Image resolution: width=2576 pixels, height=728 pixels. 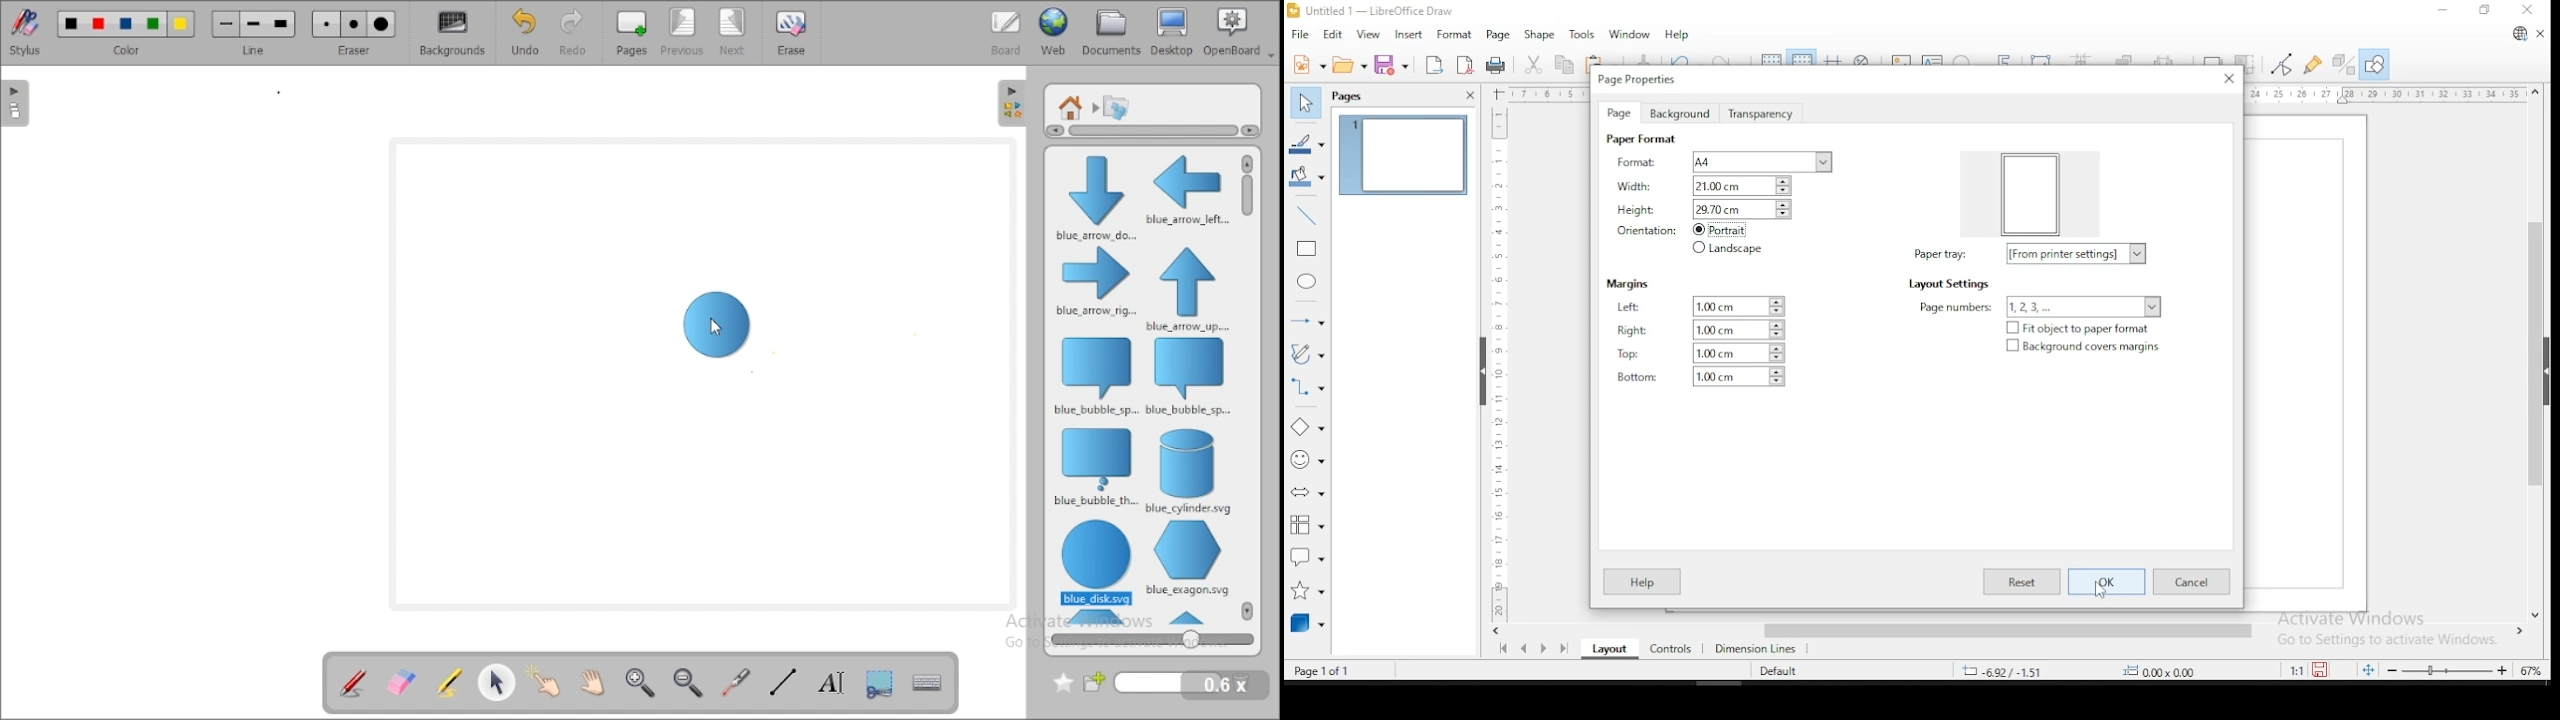 I want to click on icon and file name, so click(x=1382, y=10).